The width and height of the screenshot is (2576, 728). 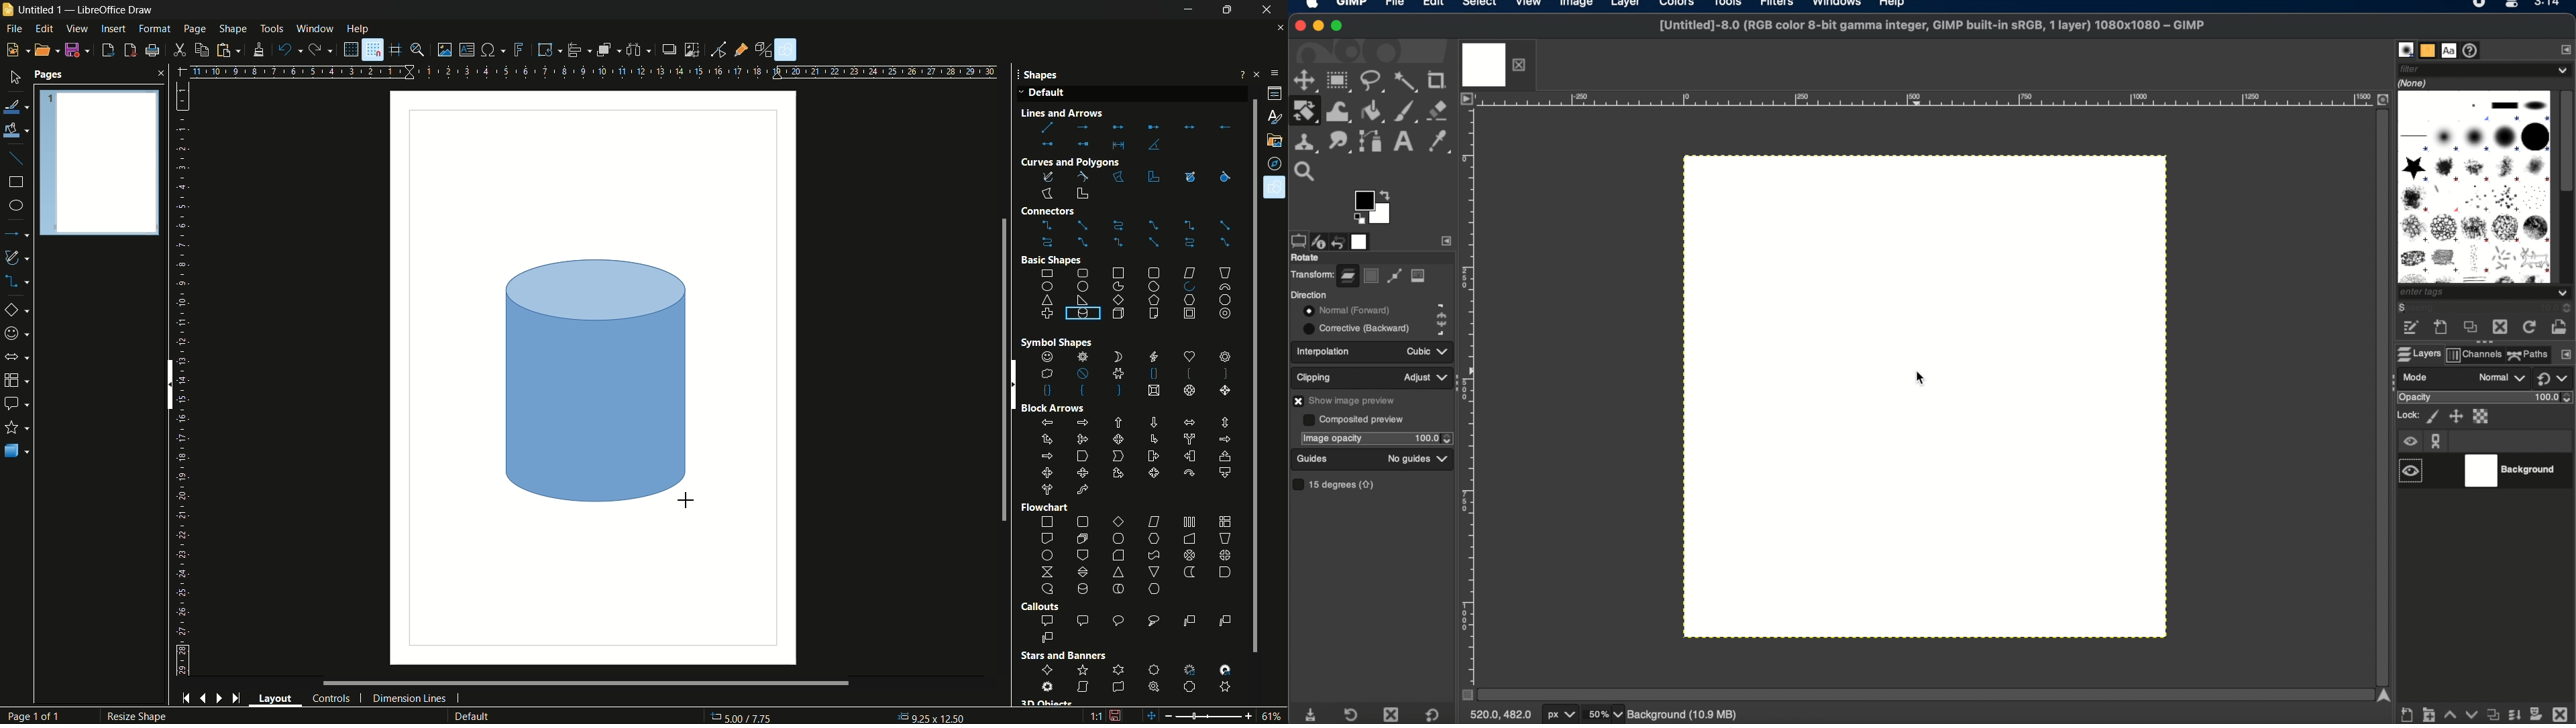 What do you see at coordinates (640, 50) in the screenshot?
I see `select at least three objects to distribute` at bounding box center [640, 50].